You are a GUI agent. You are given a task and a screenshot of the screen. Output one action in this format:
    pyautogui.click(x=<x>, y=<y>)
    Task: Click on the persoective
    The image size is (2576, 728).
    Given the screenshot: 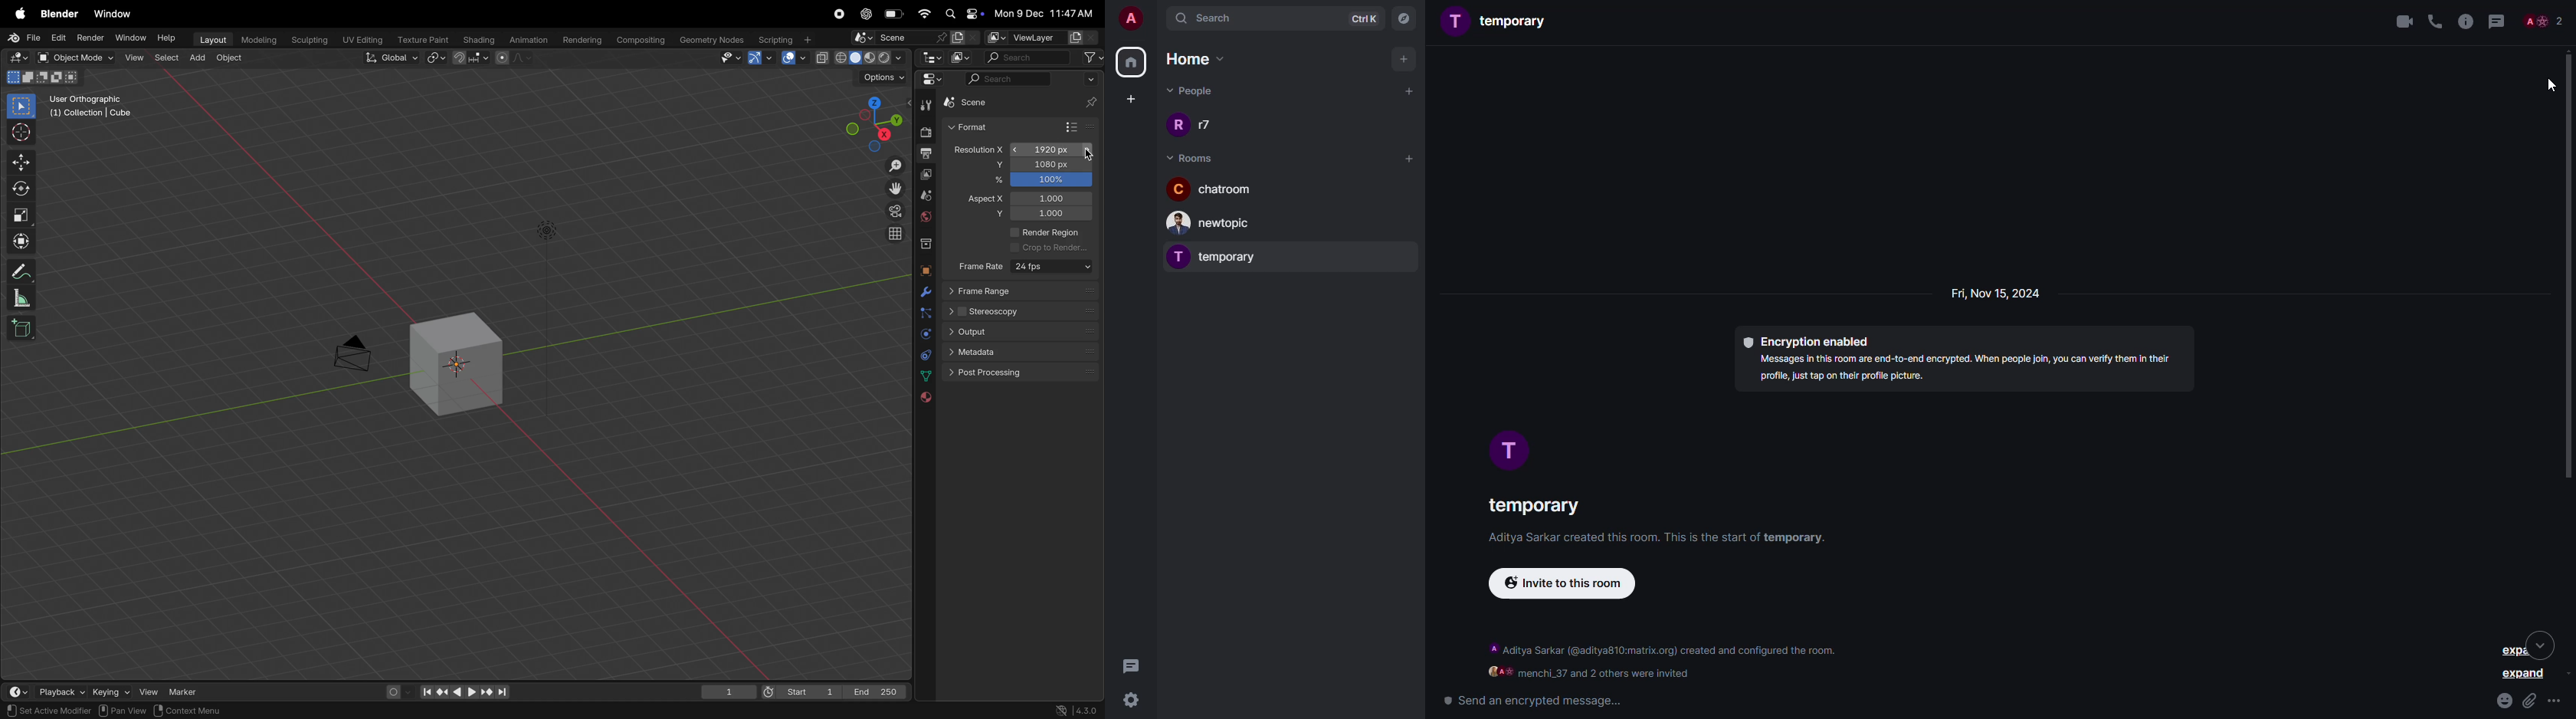 What is the action you would take?
    pyautogui.click(x=892, y=211)
    